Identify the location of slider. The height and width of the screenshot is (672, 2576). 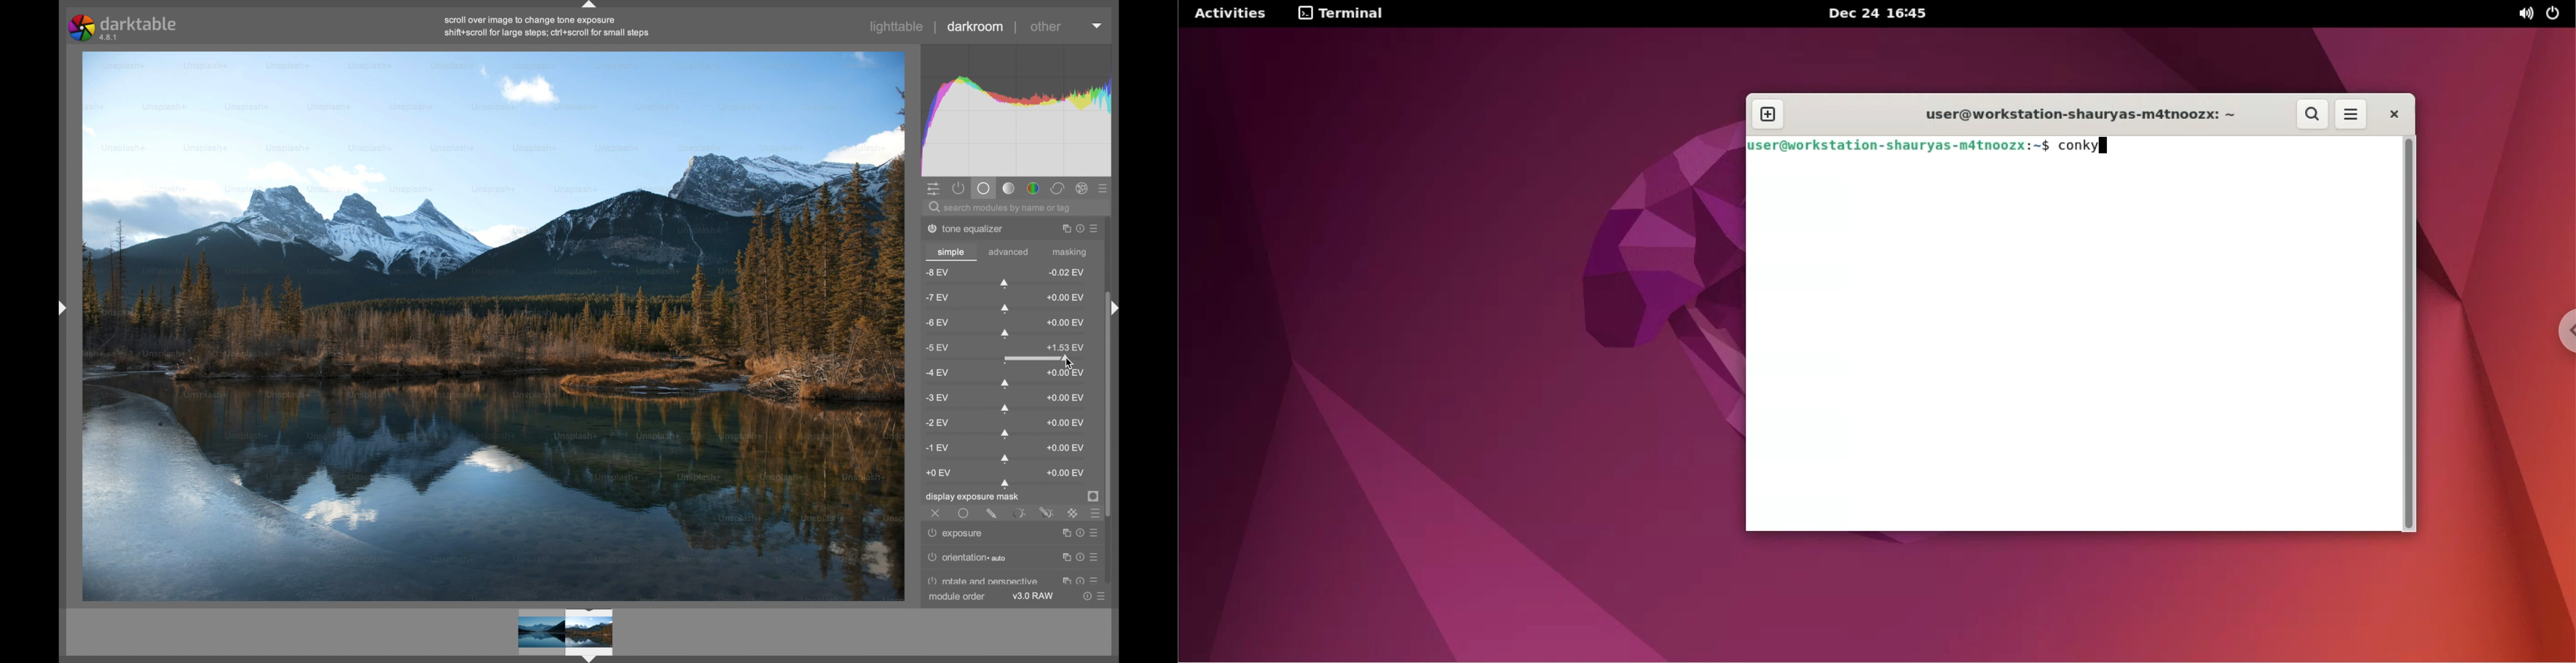
(1005, 284).